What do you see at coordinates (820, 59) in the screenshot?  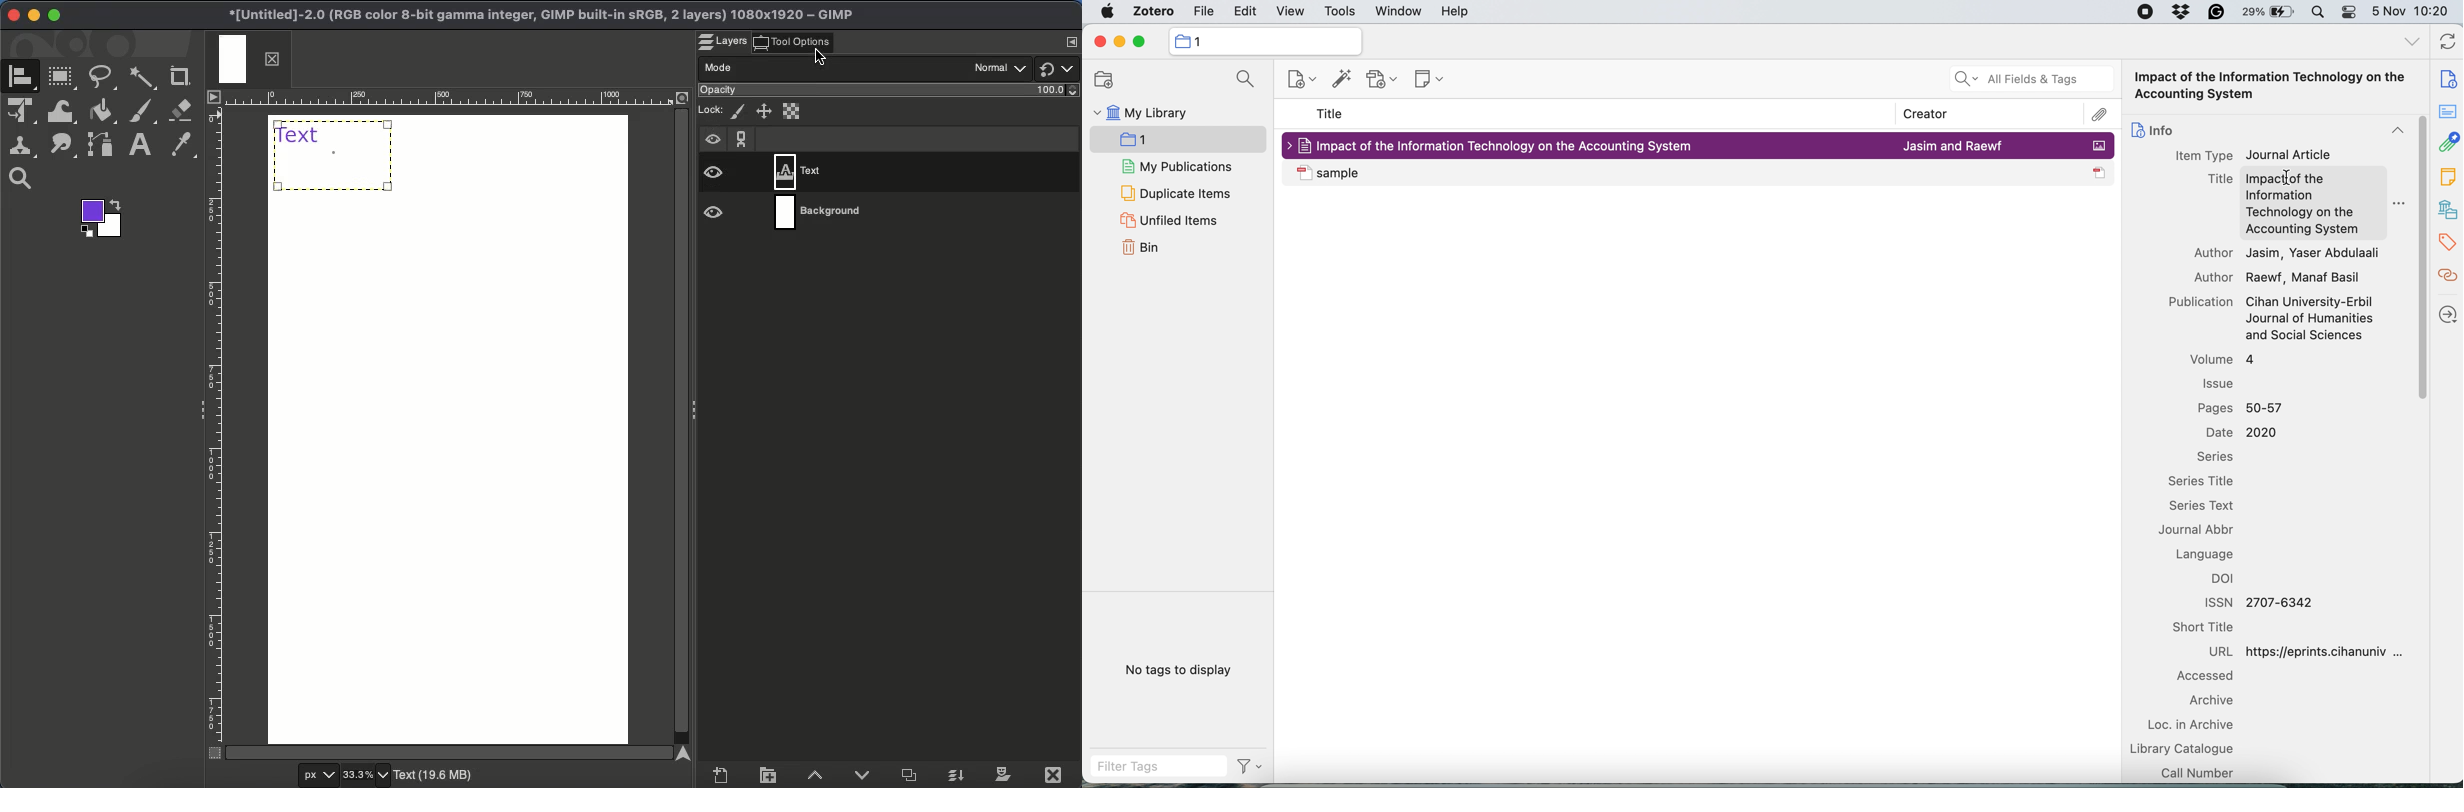 I see `cursor` at bounding box center [820, 59].